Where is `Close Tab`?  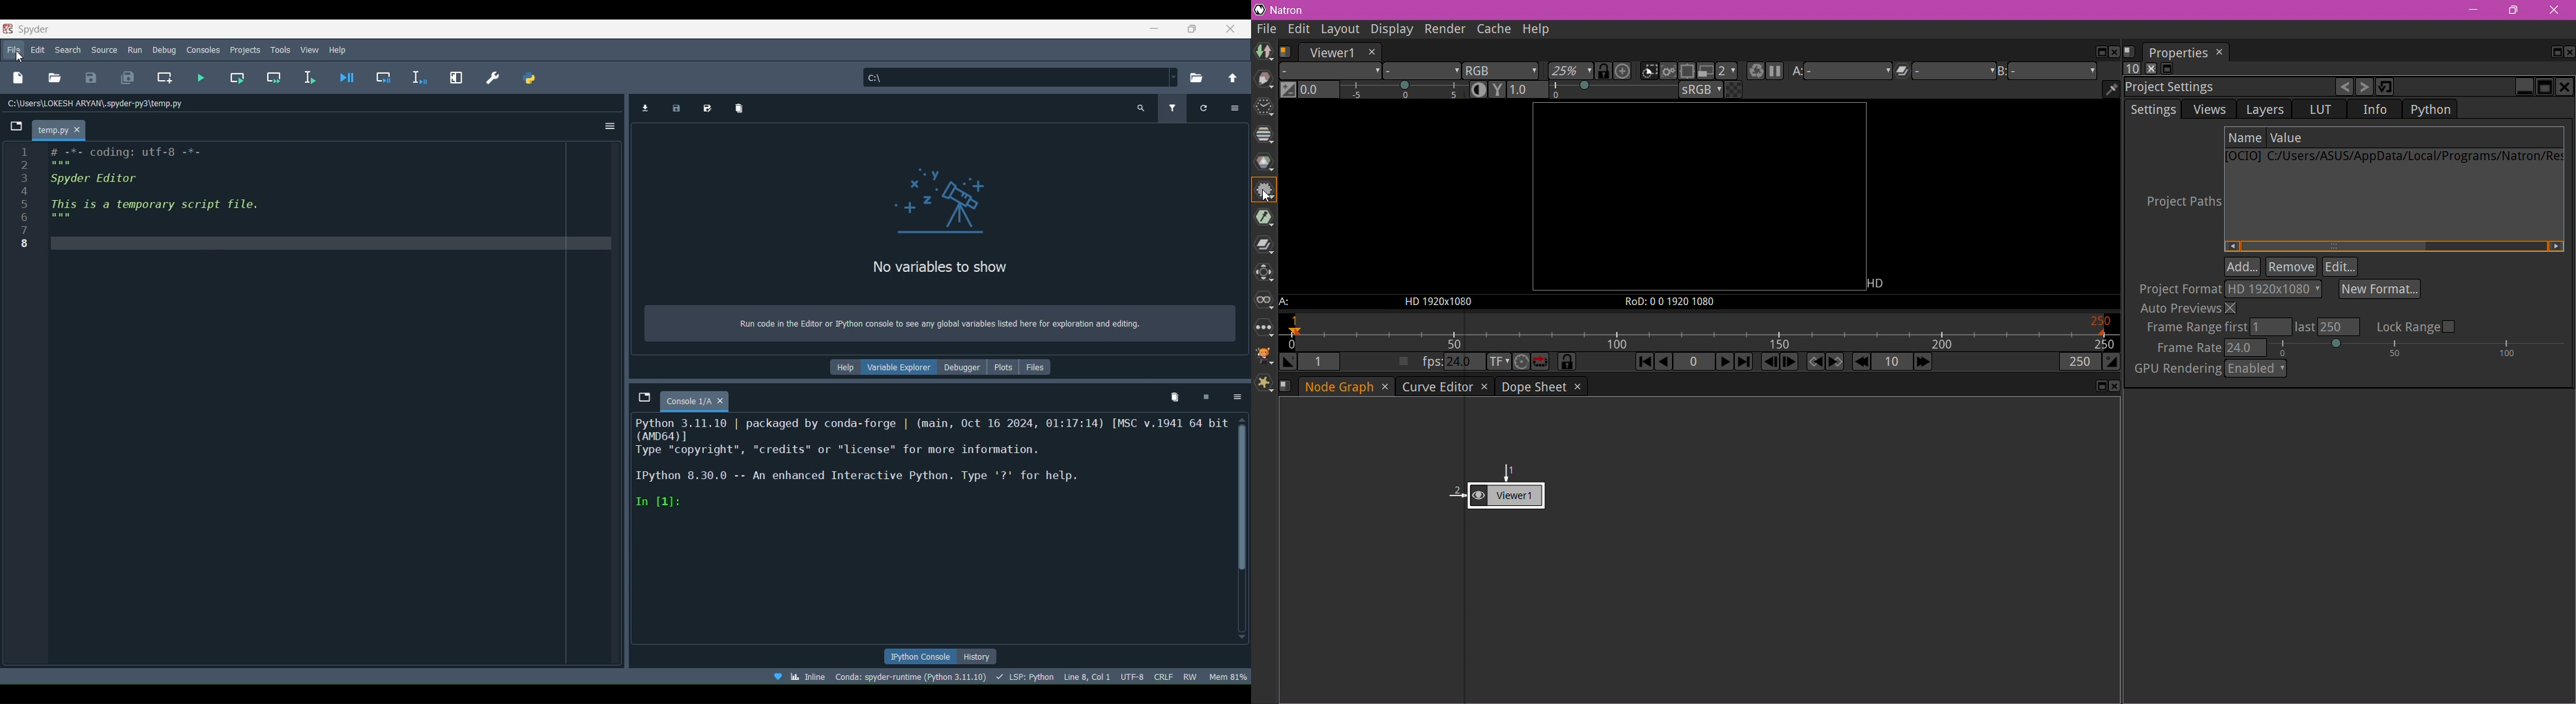 Close Tab is located at coordinates (1576, 387).